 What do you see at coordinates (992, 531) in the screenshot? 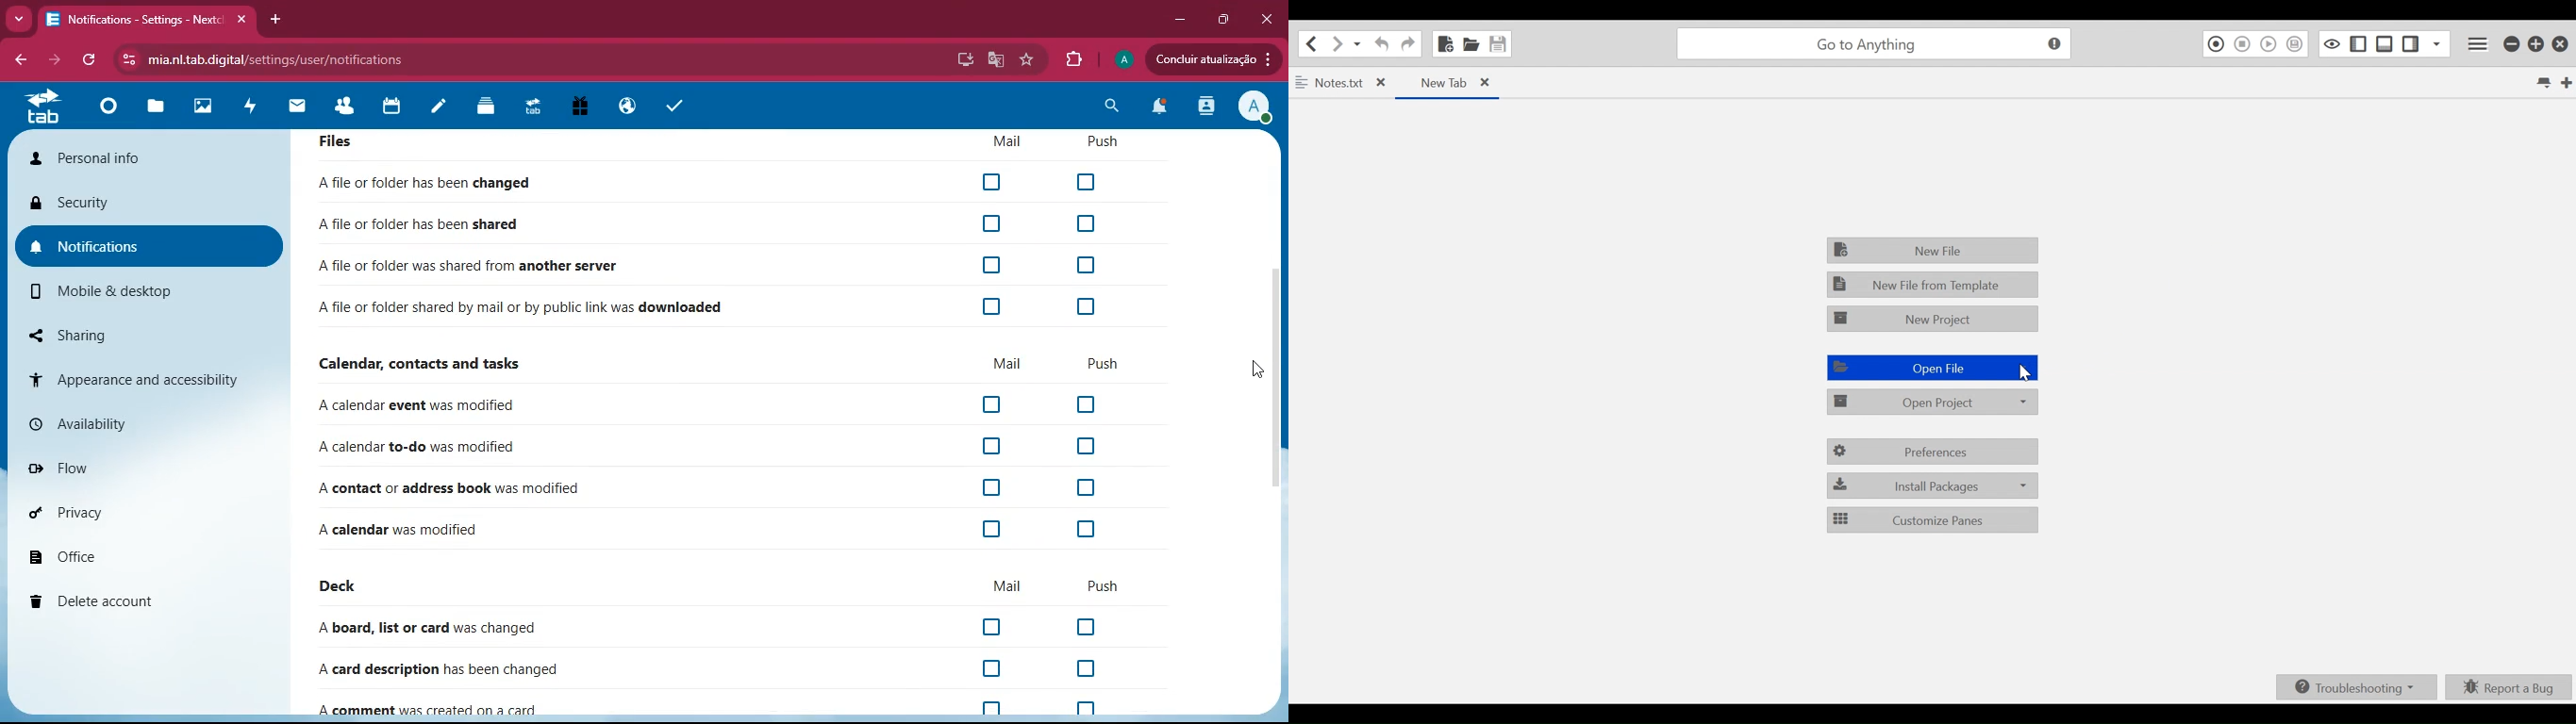
I see `off` at bounding box center [992, 531].